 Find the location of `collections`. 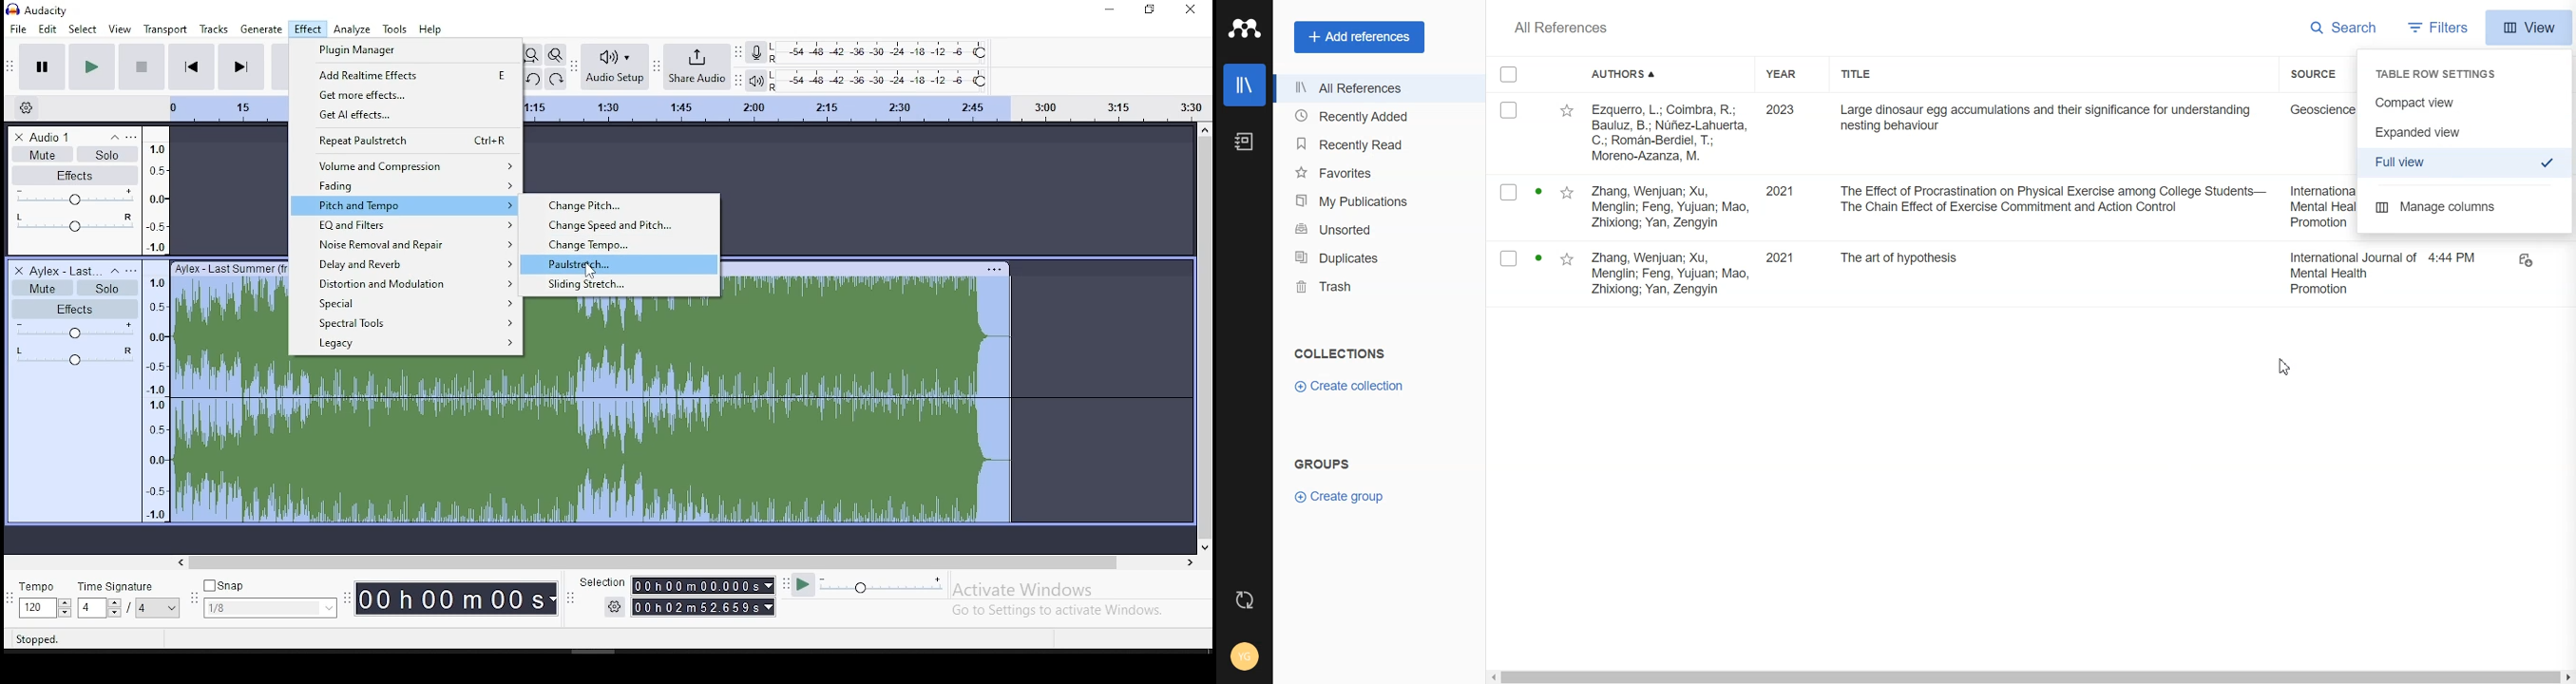

collections is located at coordinates (1343, 352).